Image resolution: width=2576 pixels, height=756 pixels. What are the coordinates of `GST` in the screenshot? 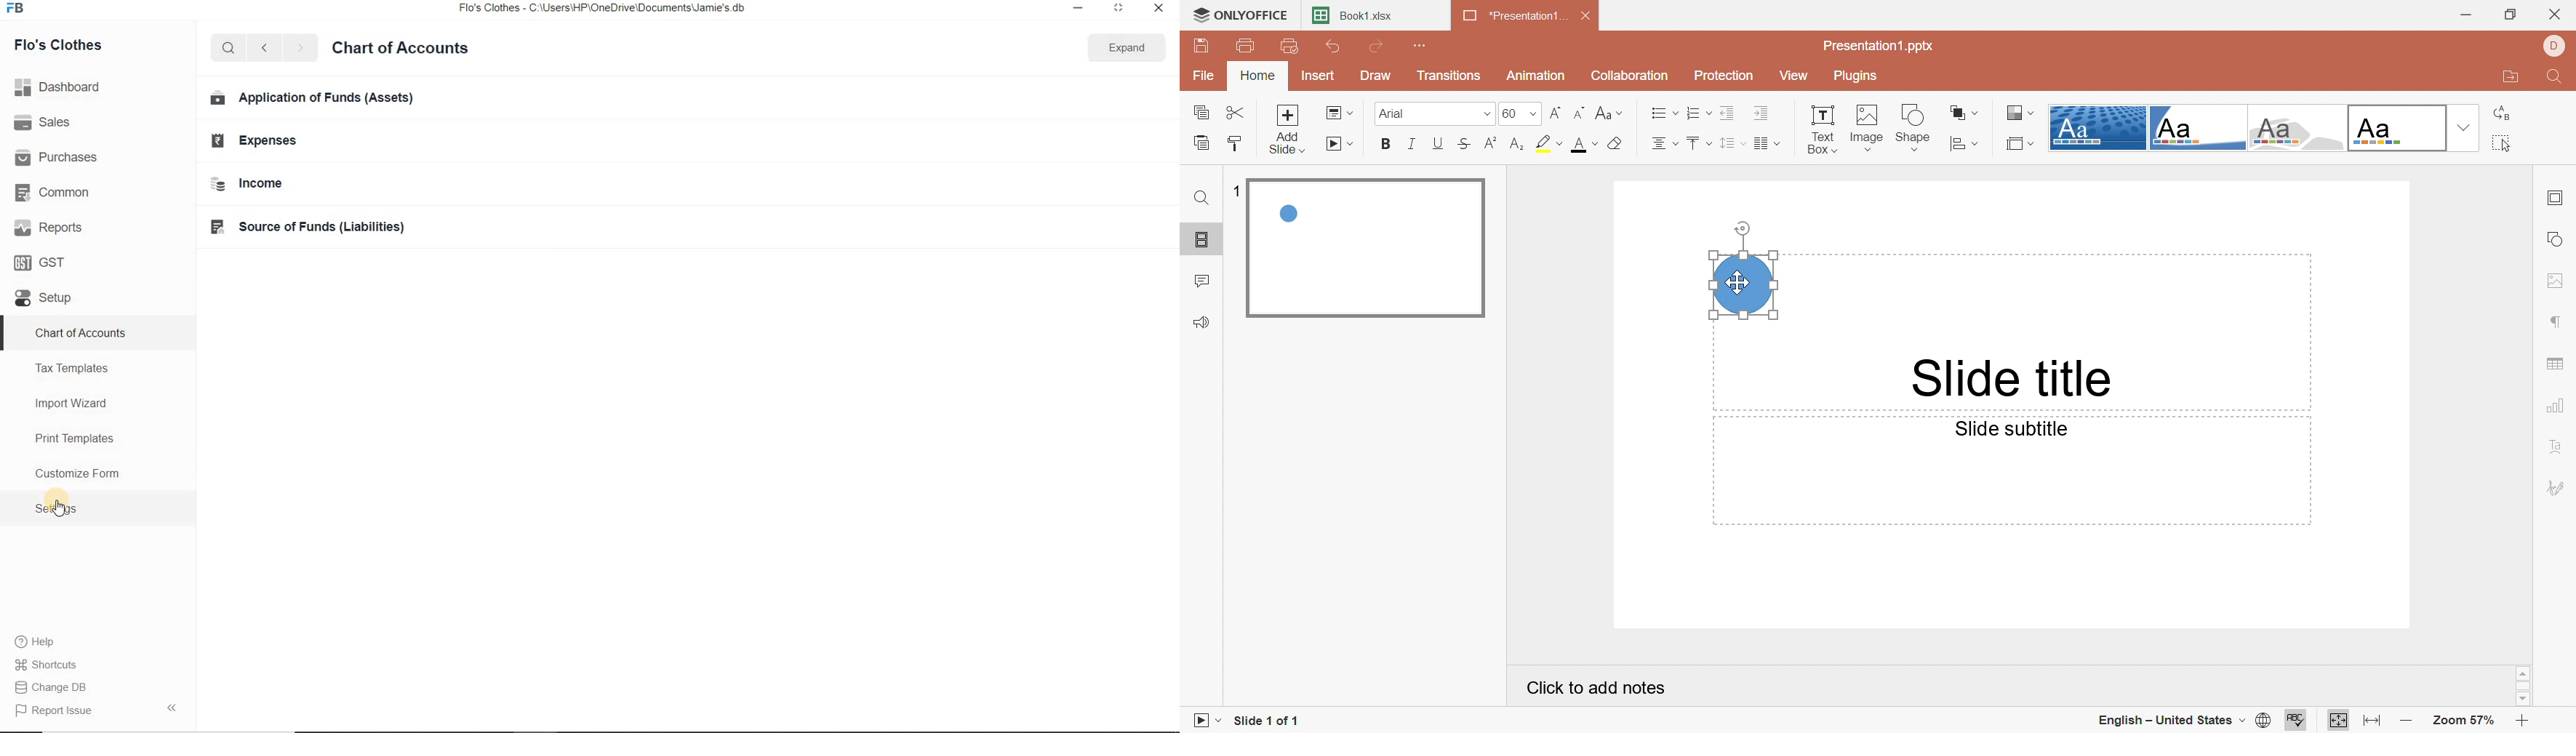 It's located at (41, 263).